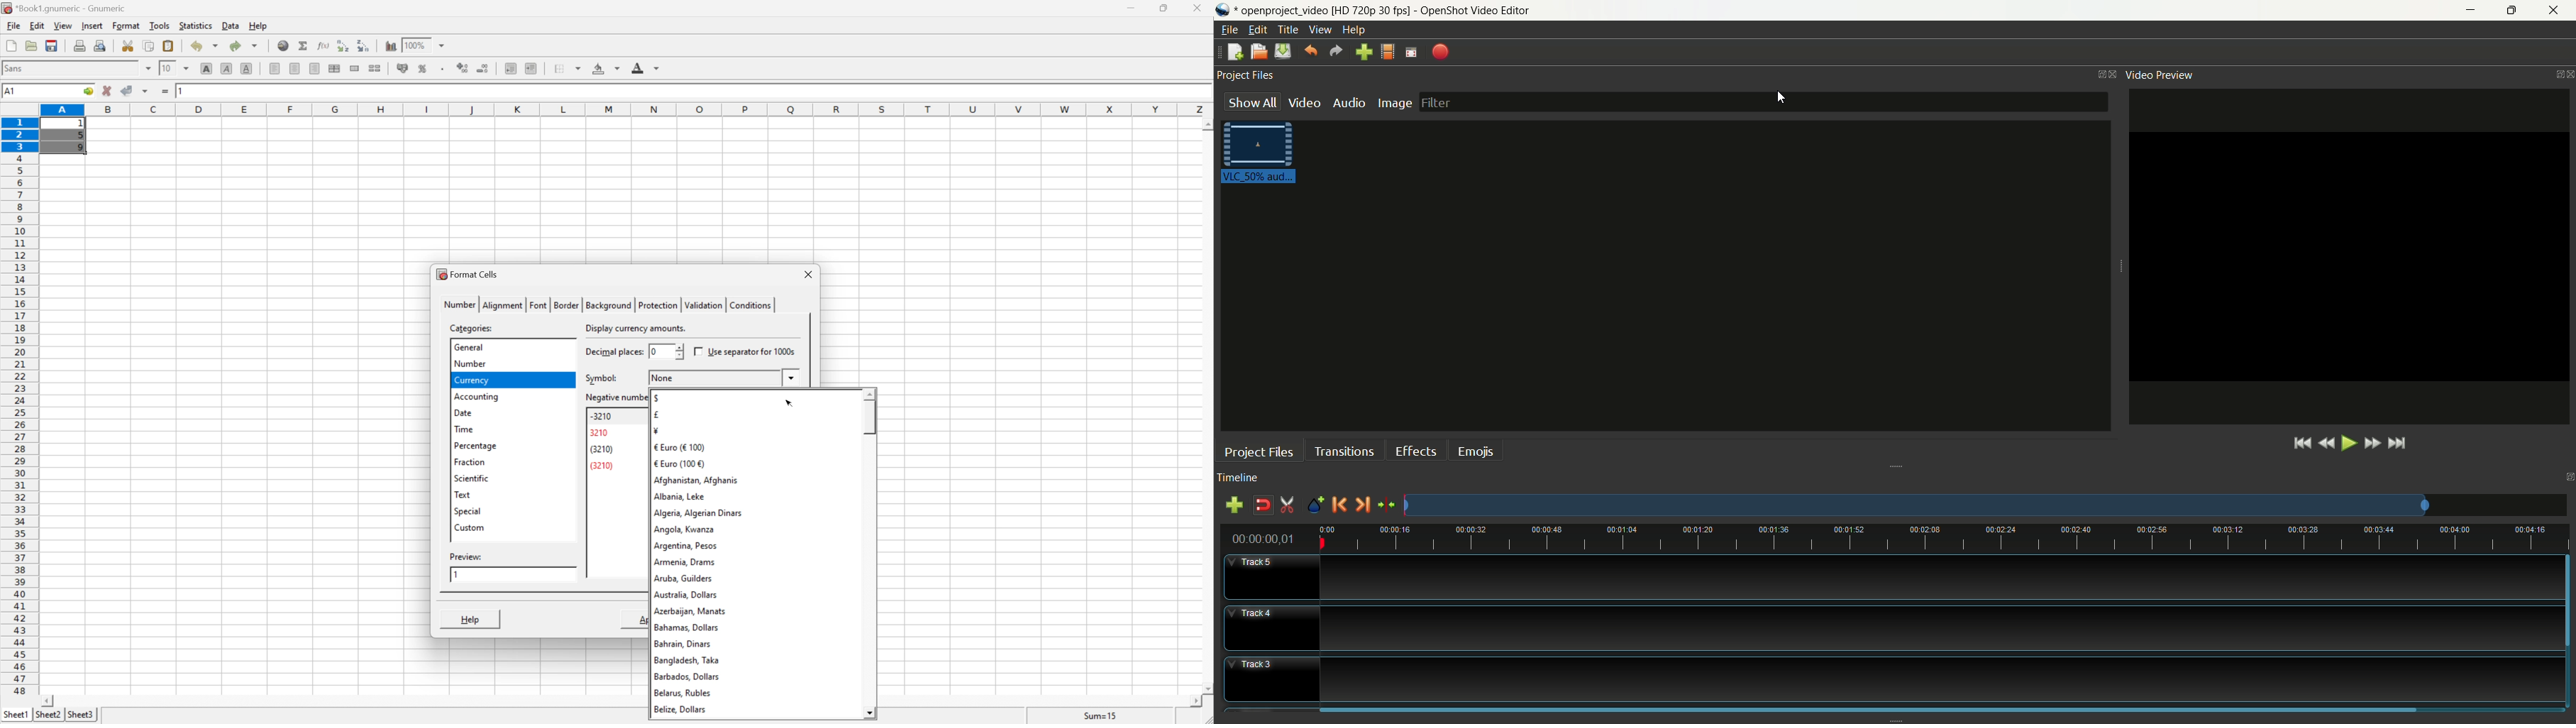 Image resolution: width=2576 pixels, height=728 pixels. Describe the element at coordinates (651, 351) in the screenshot. I see `0` at that location.